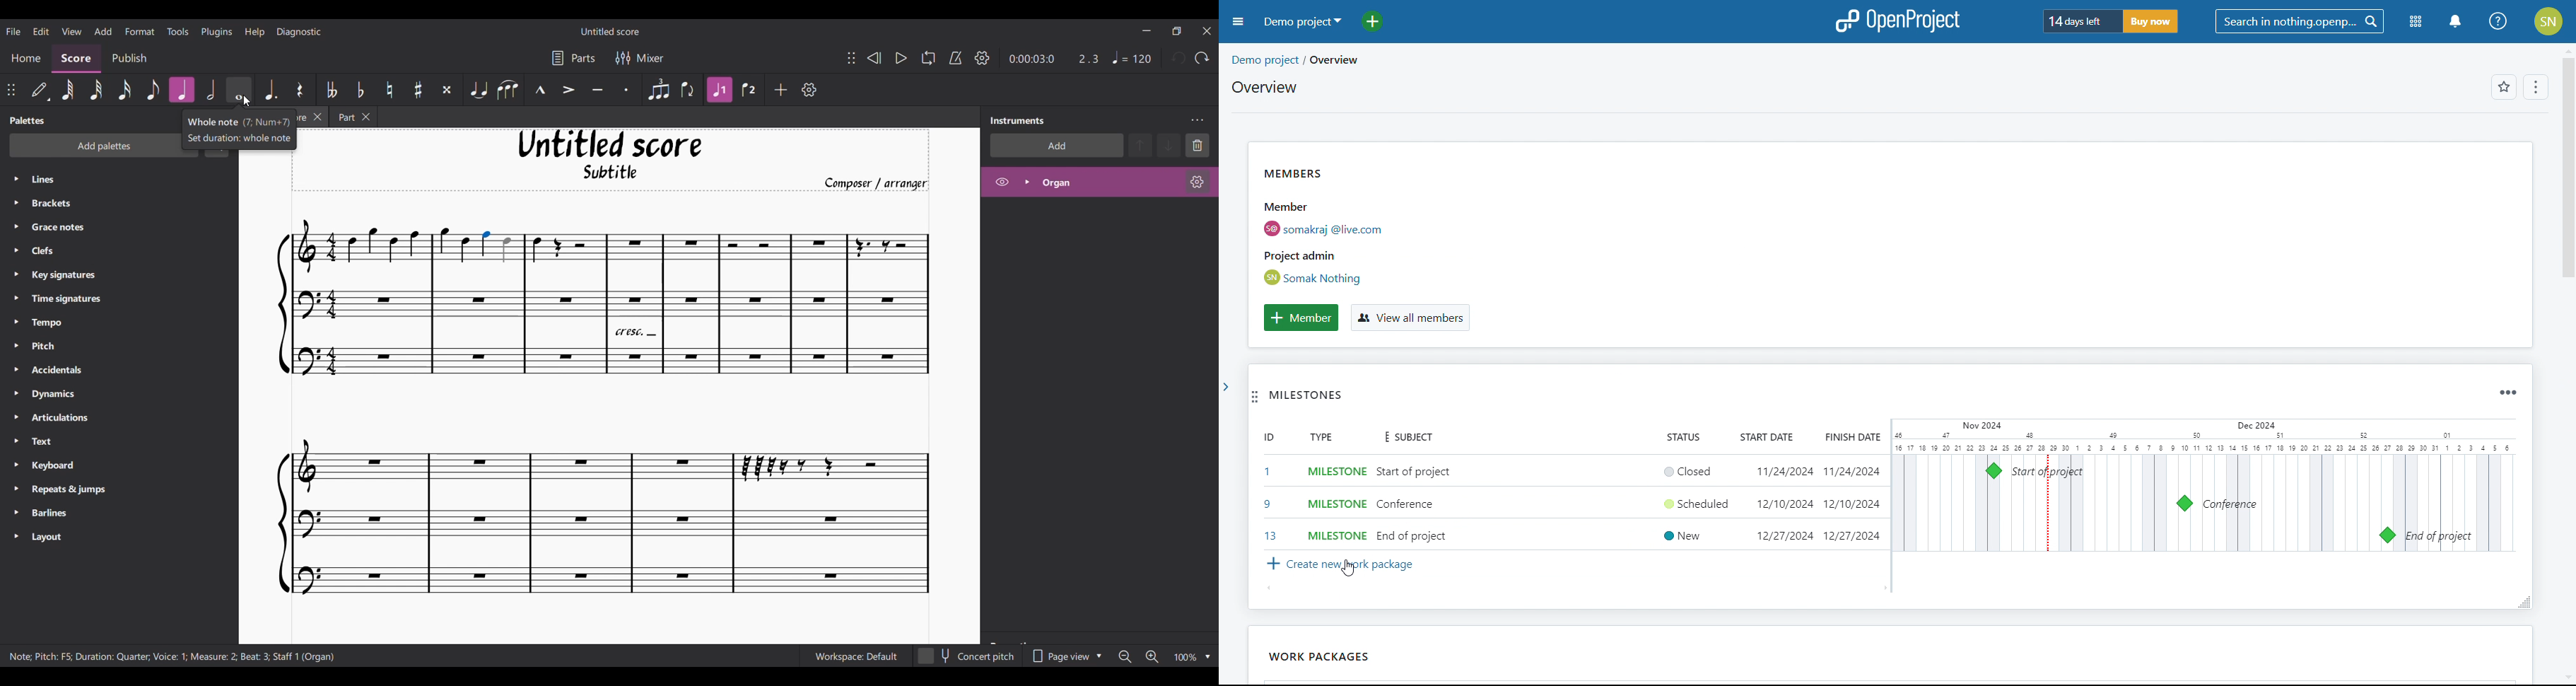 The height and width of the screenshot is (700, 2576). Describe the element at coordinates (1416, 439) in the screenshot. I see `subject` at that location.